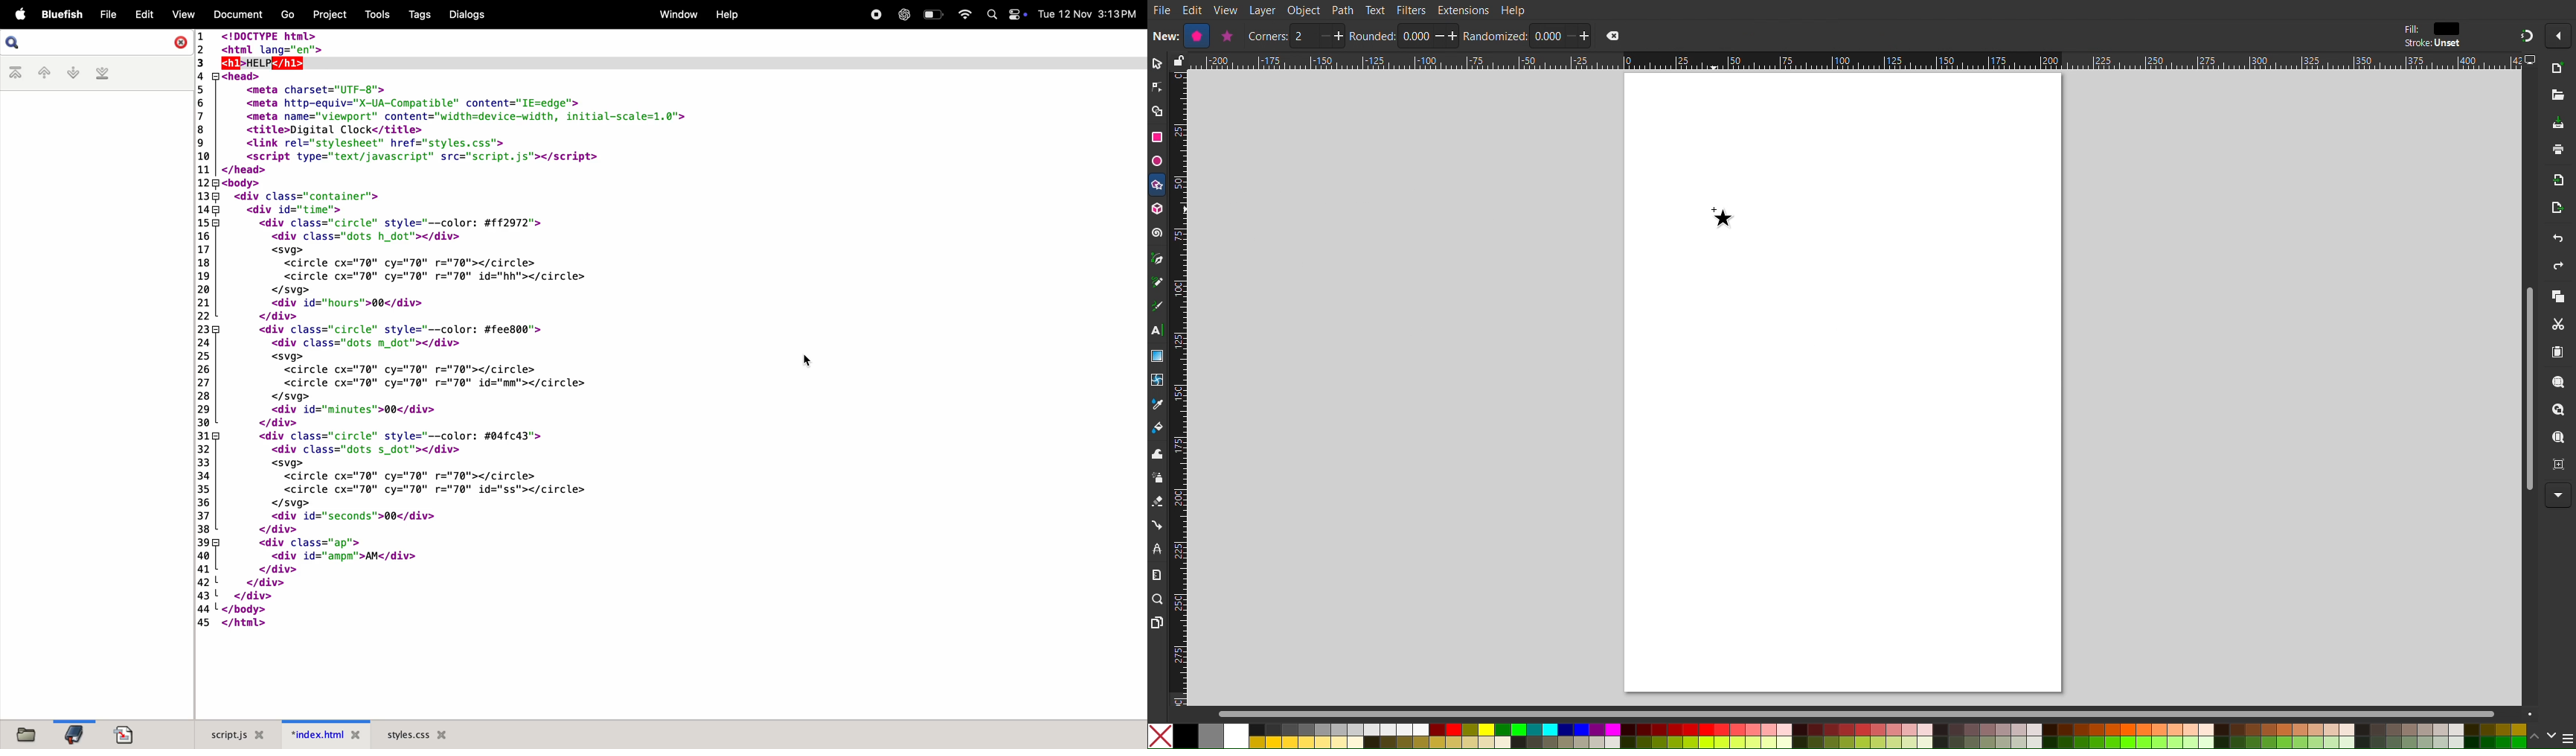 The height and width of the screenshot is (756, 2576). I want to click on color, so click(2447, 28).